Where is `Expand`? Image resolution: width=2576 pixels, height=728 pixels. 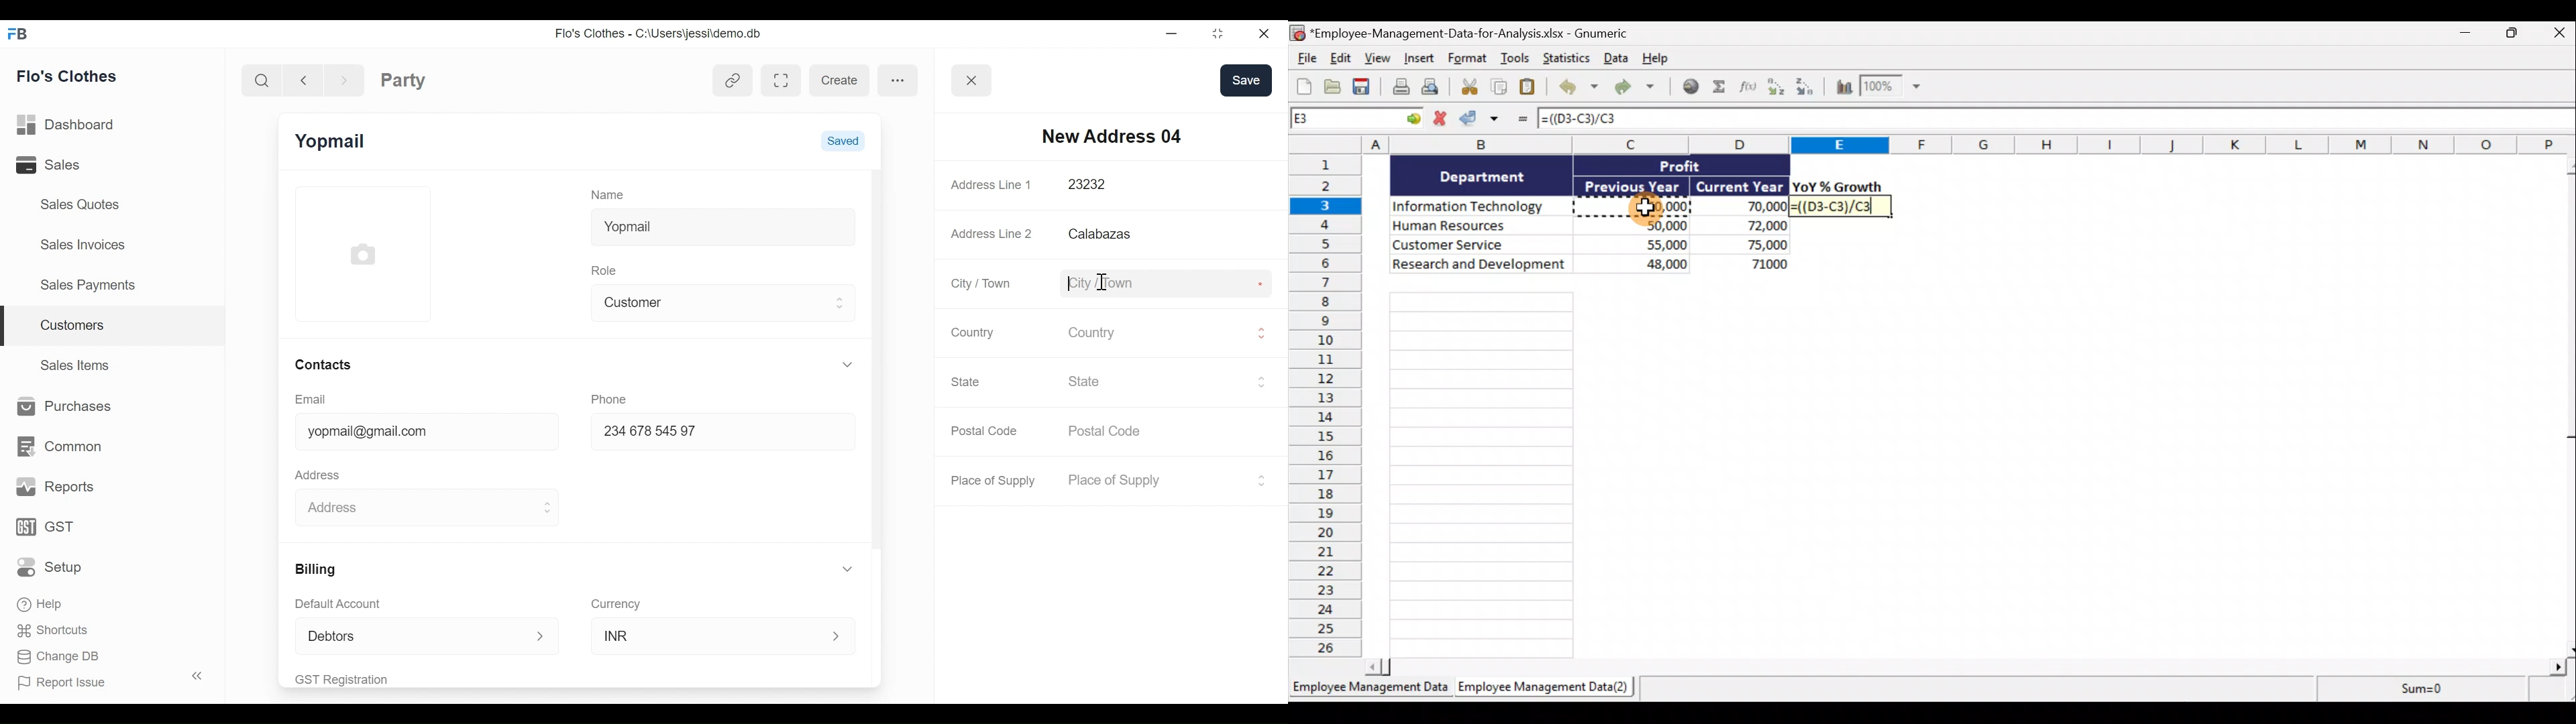
Expand is located at coordinates (1260, 480).